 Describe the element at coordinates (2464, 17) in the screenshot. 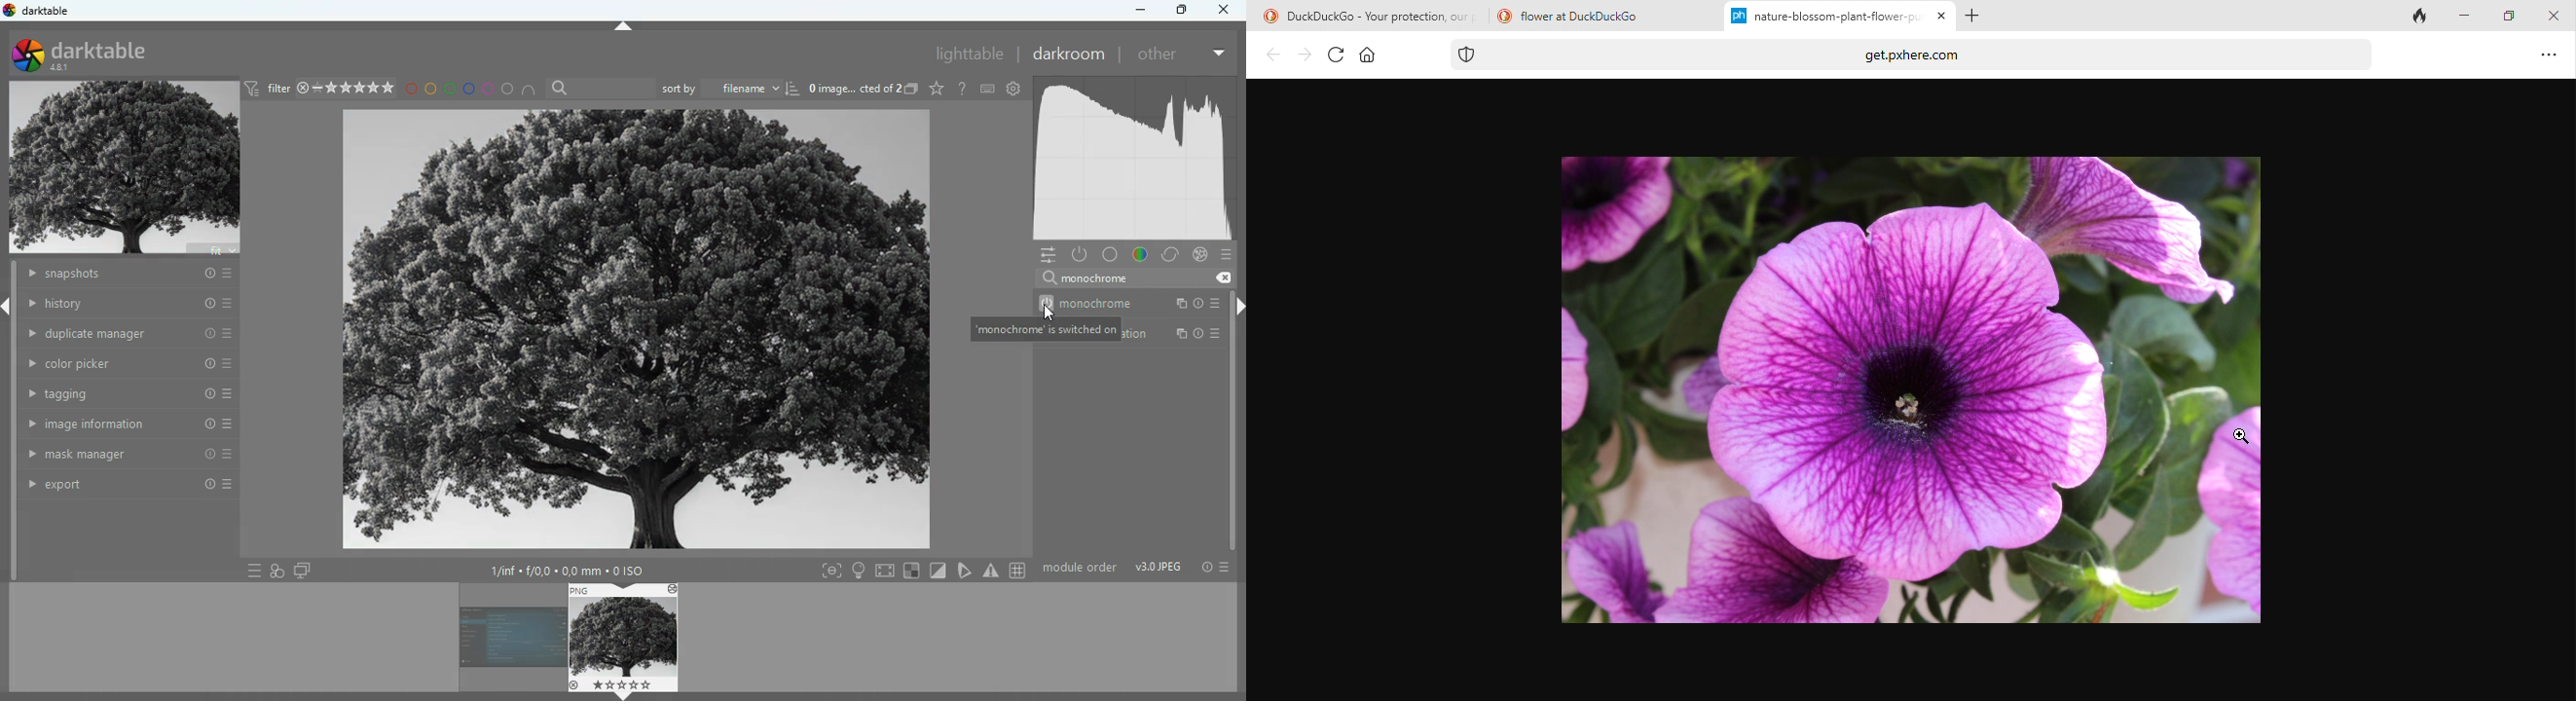

I see `minimize` at that location.